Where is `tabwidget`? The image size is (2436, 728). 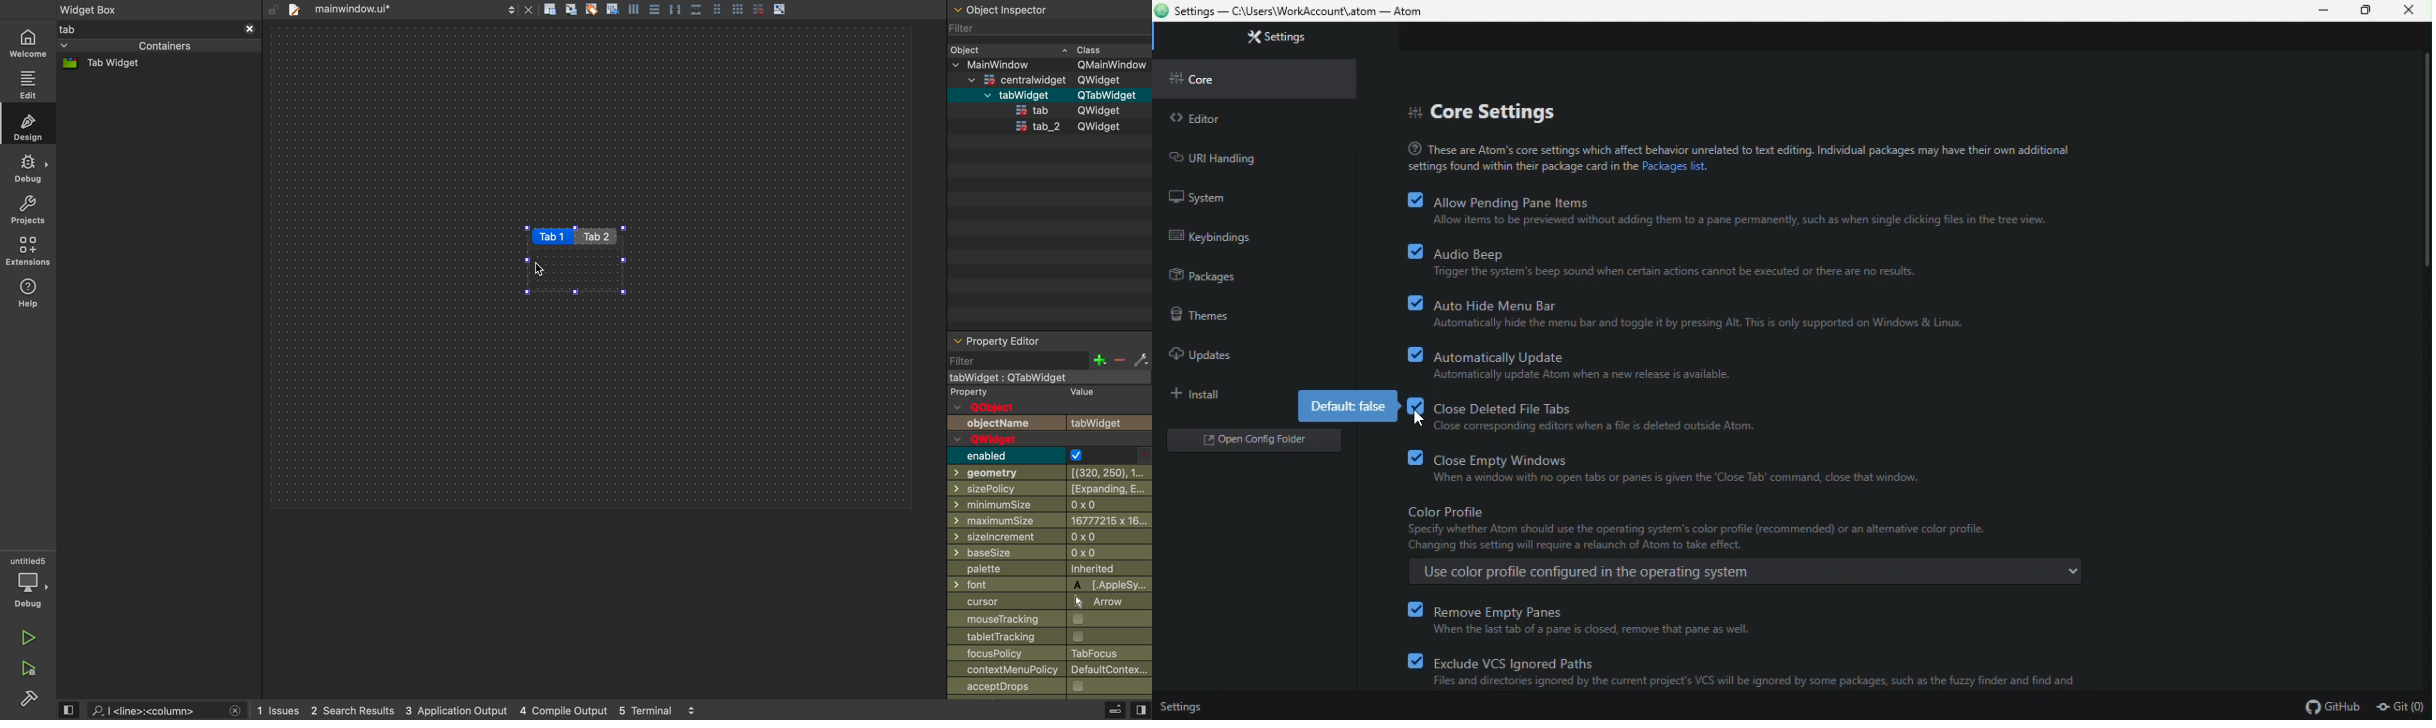 tabwidget is located at coordinates (1048, 95).